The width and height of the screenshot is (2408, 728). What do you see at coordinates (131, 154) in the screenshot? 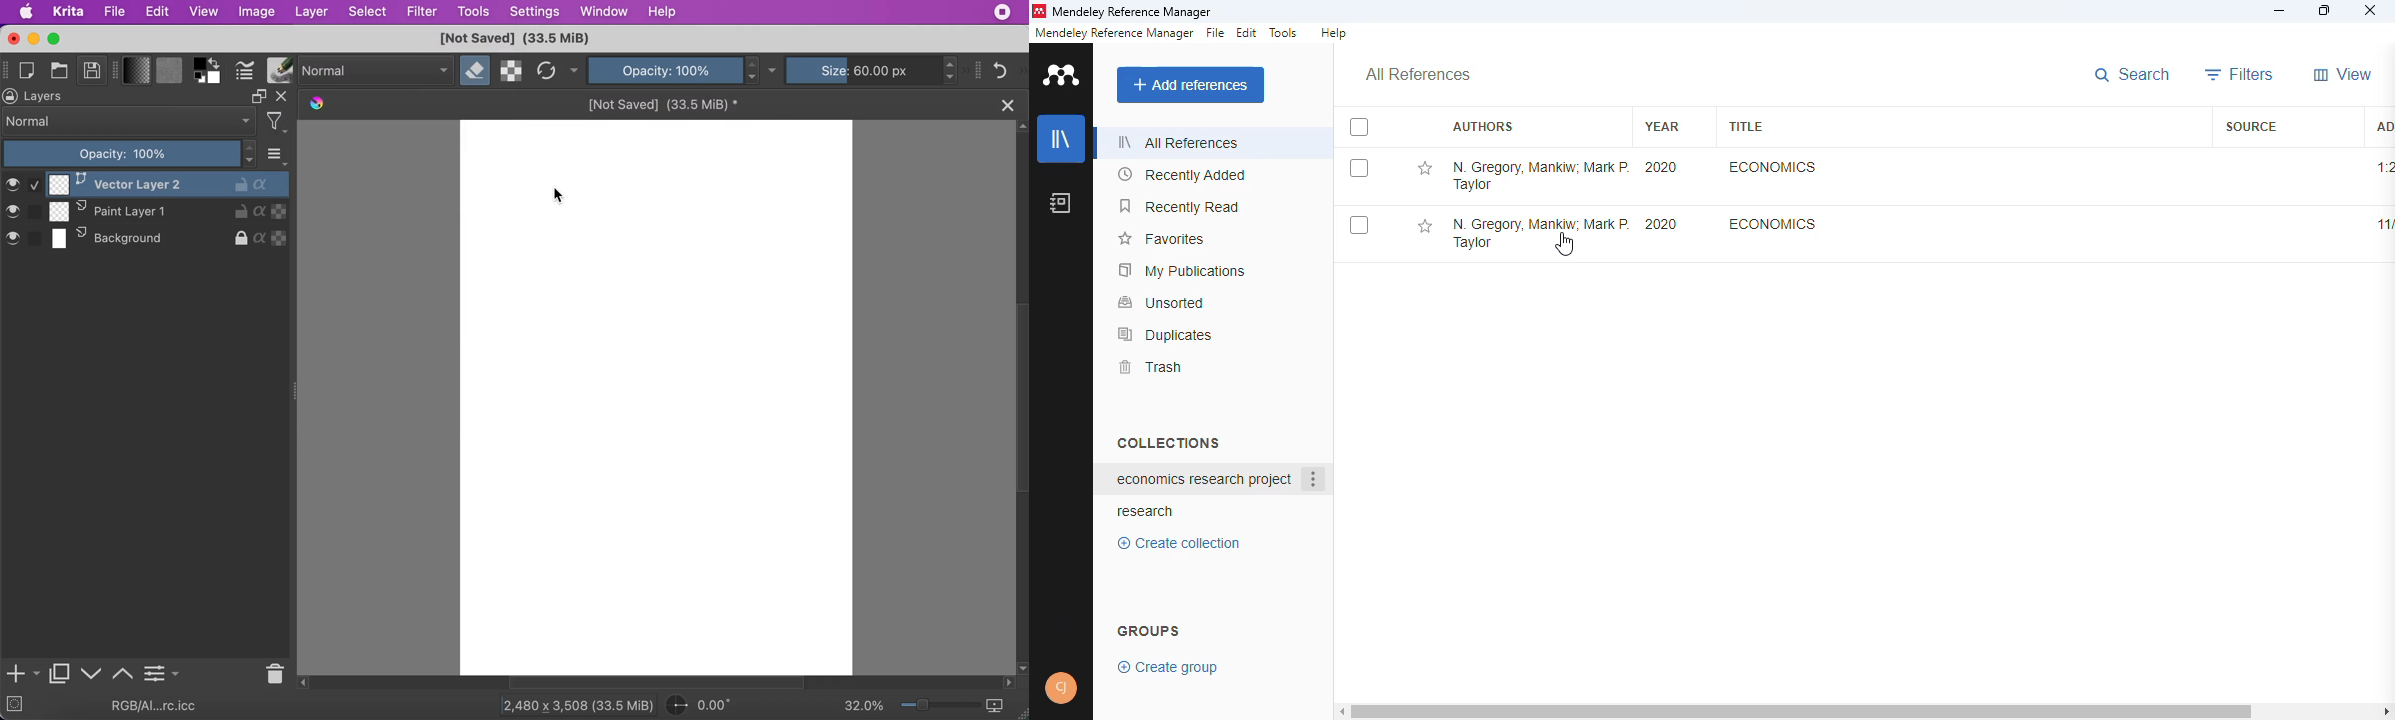
I see `opacity level` at bounding box center [131, 154].